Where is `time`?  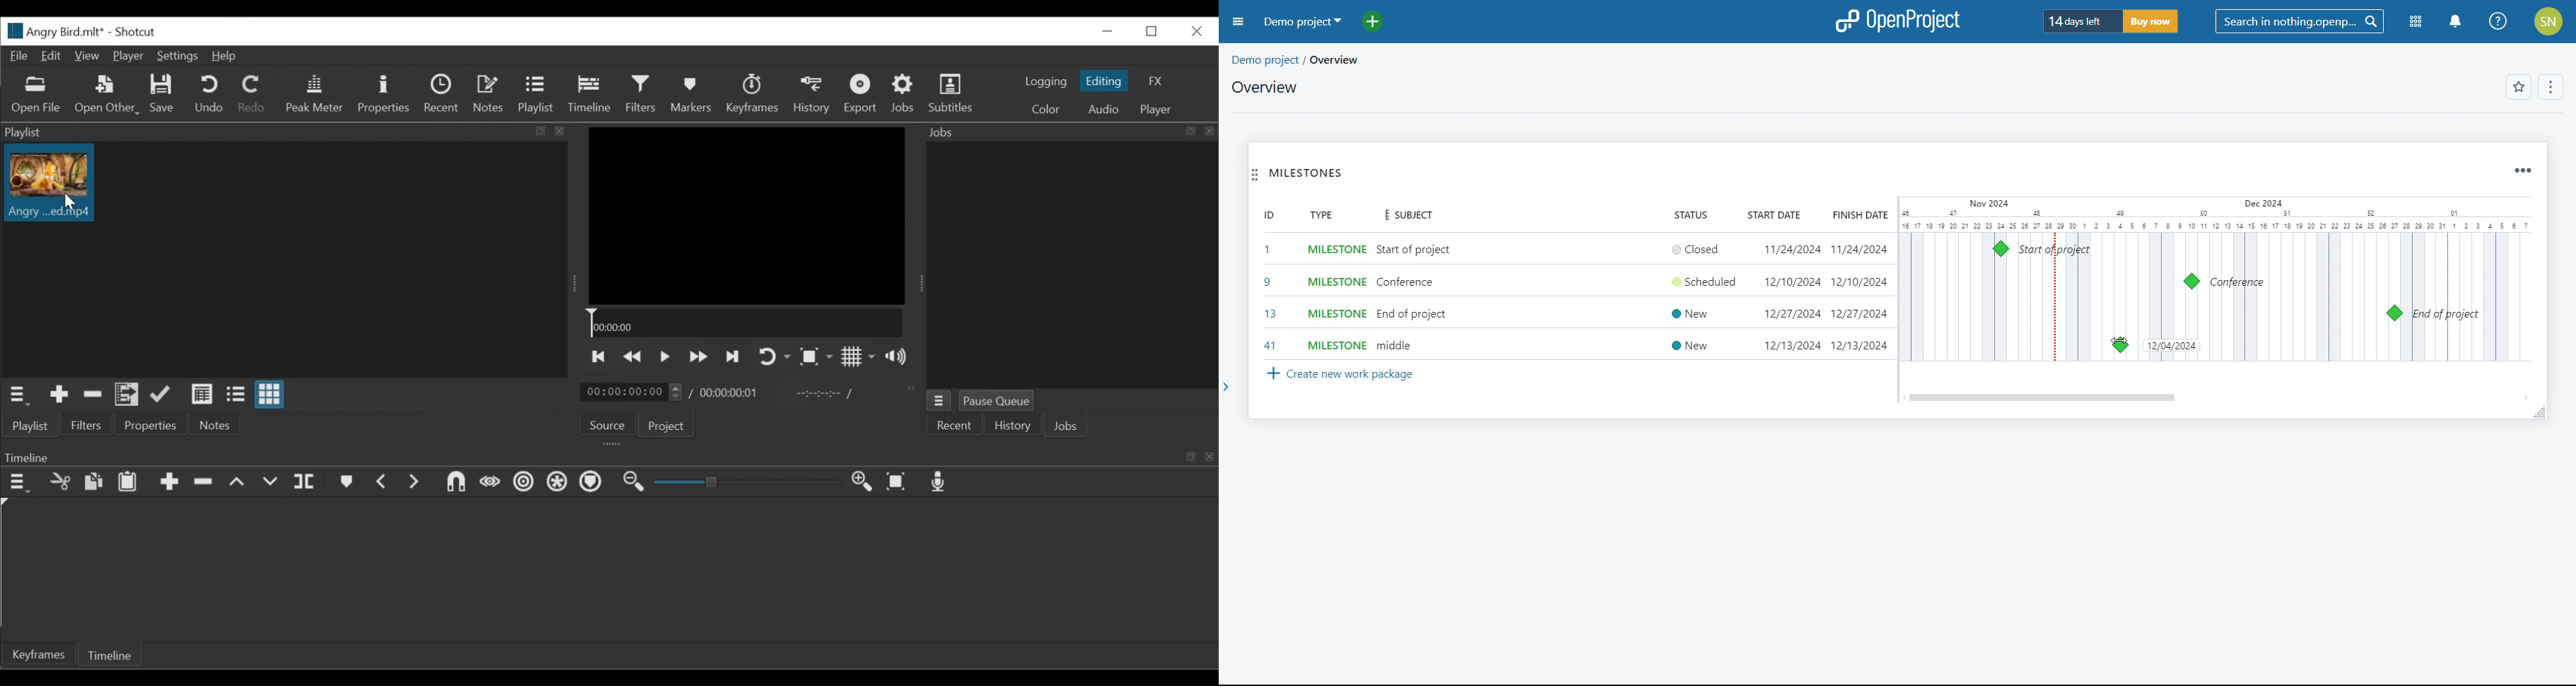 time is located at coordinates (726, 395).